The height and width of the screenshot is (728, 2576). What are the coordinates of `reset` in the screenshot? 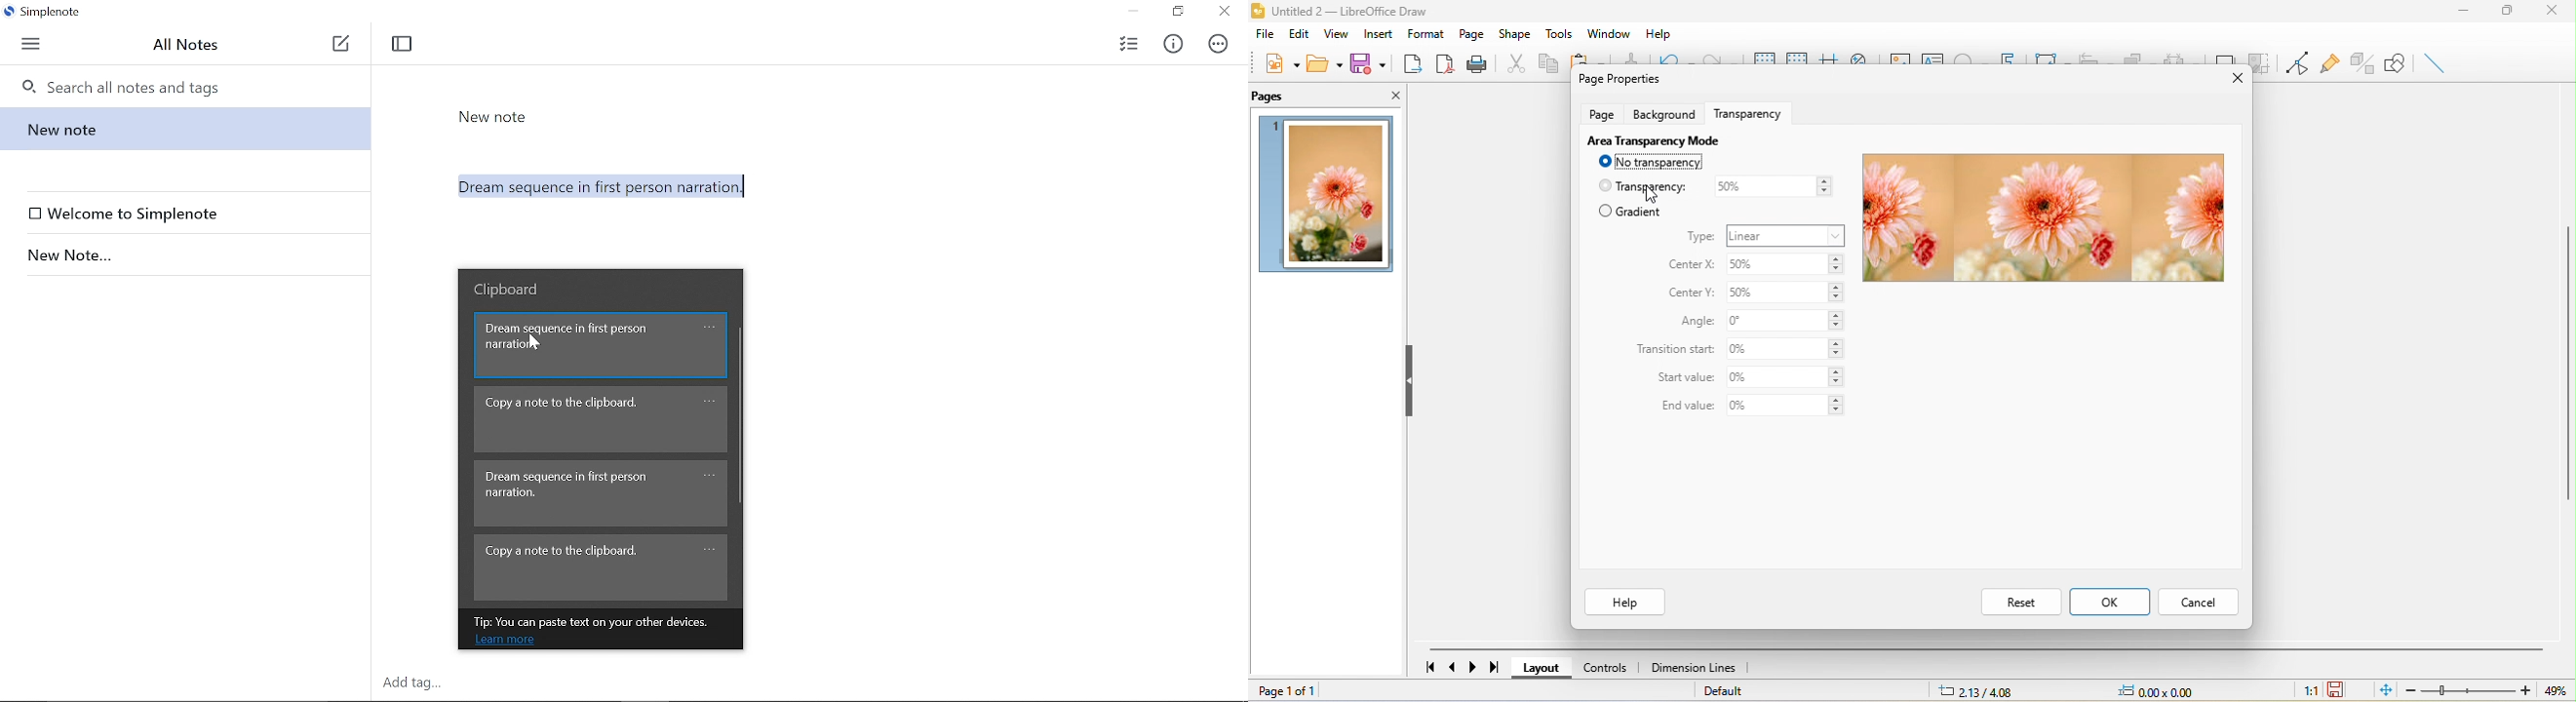 It's located at (2020, 601).